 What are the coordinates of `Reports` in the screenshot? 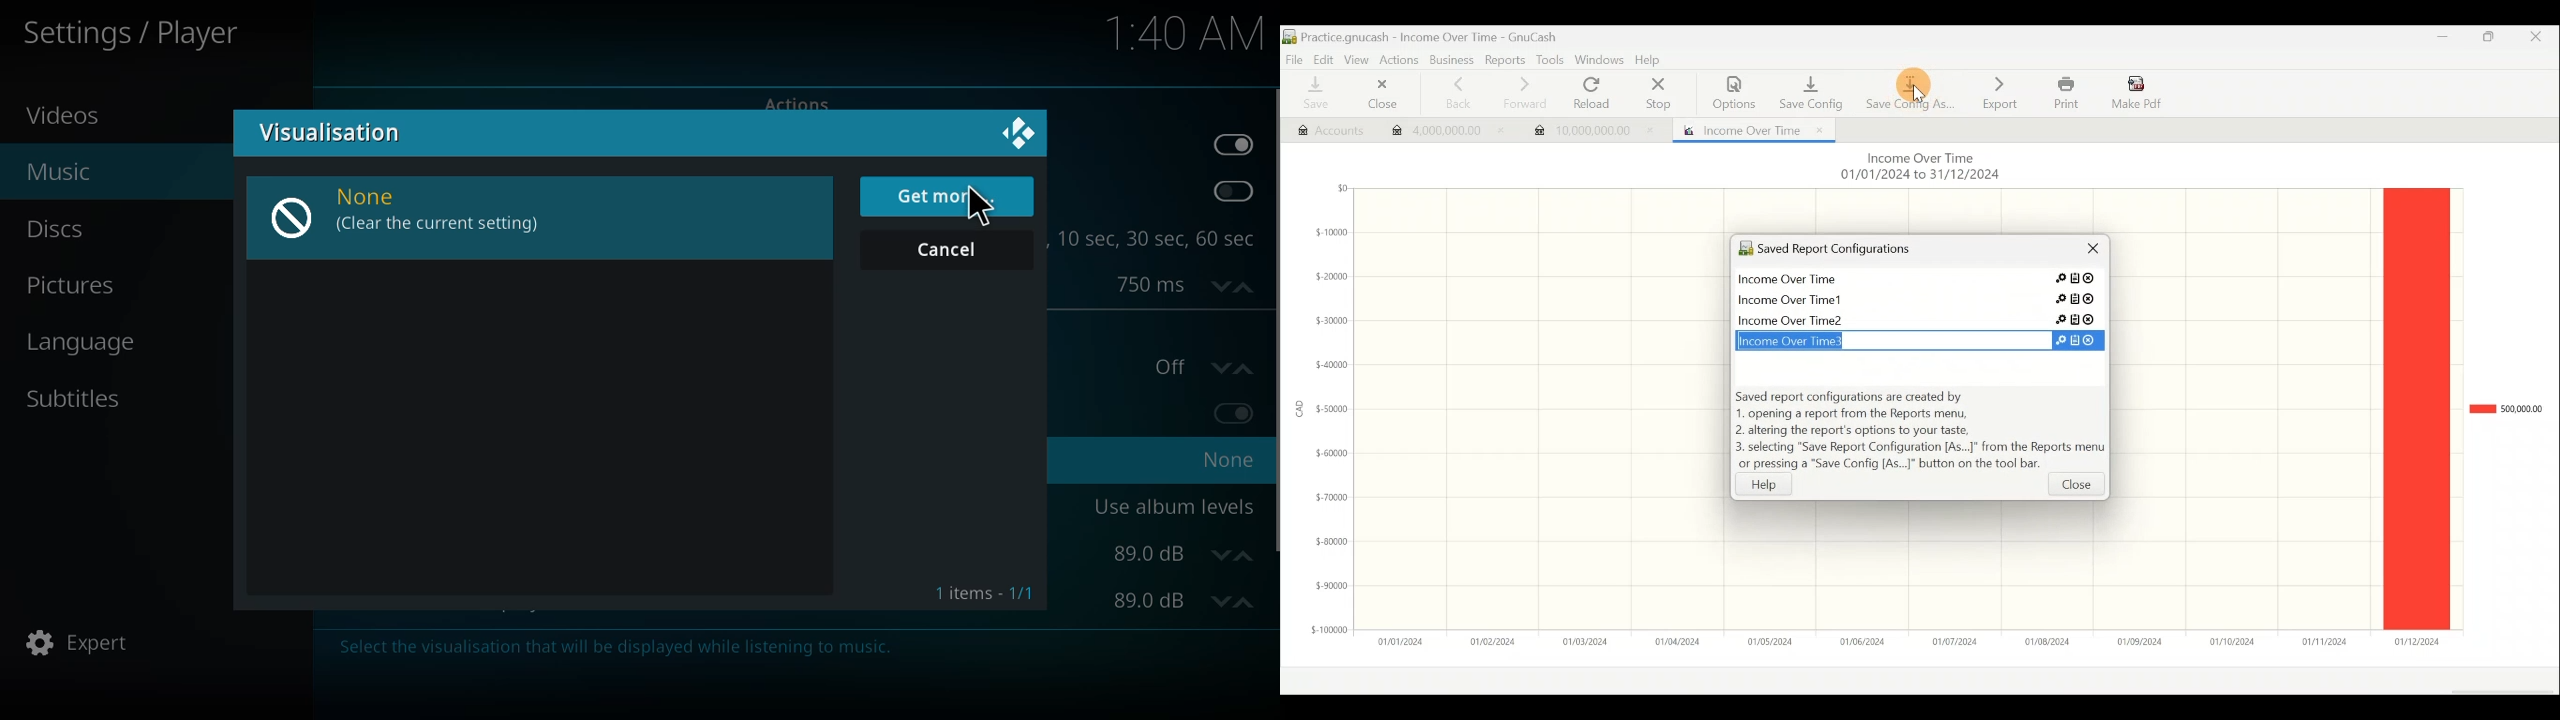 It's located at (1507, 60).